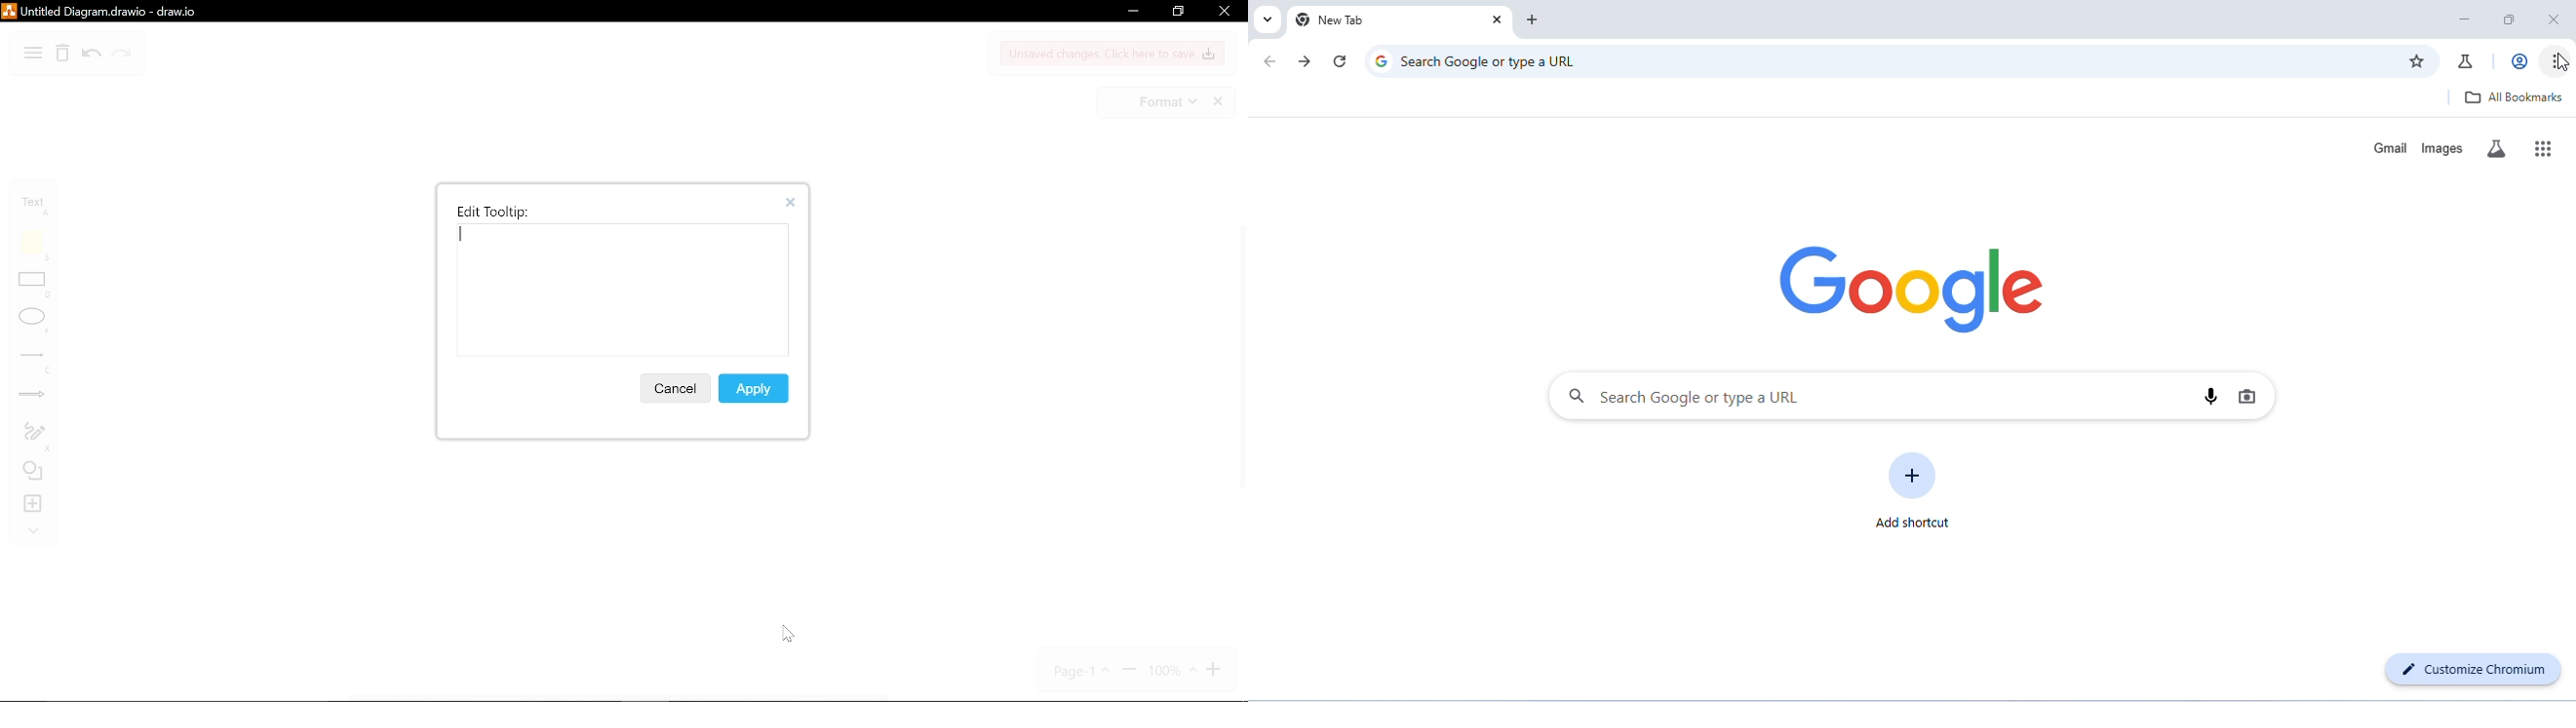  What do you see at coordinates (2251, 397) in the screenshot?
I see `image search` at bounding box center [2251, 397].